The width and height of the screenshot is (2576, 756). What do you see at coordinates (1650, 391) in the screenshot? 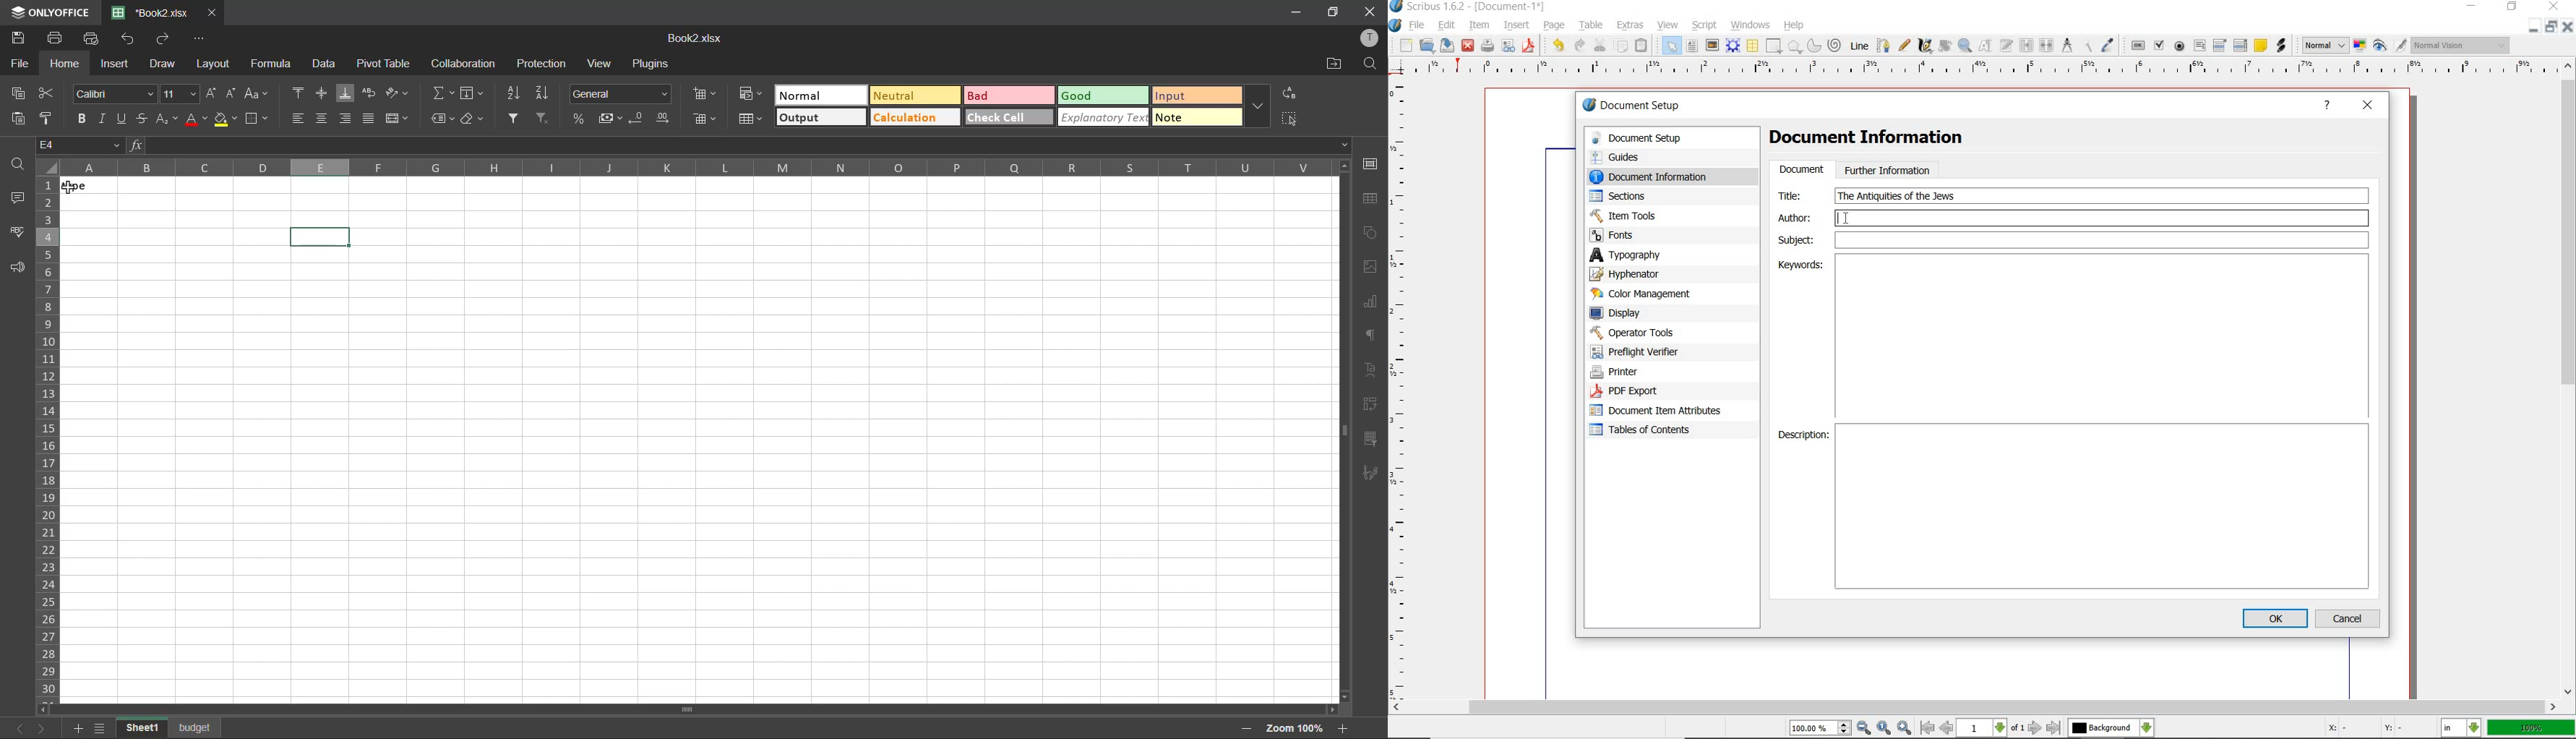
I see `PDF Export` at bounding box center [1650, 391].